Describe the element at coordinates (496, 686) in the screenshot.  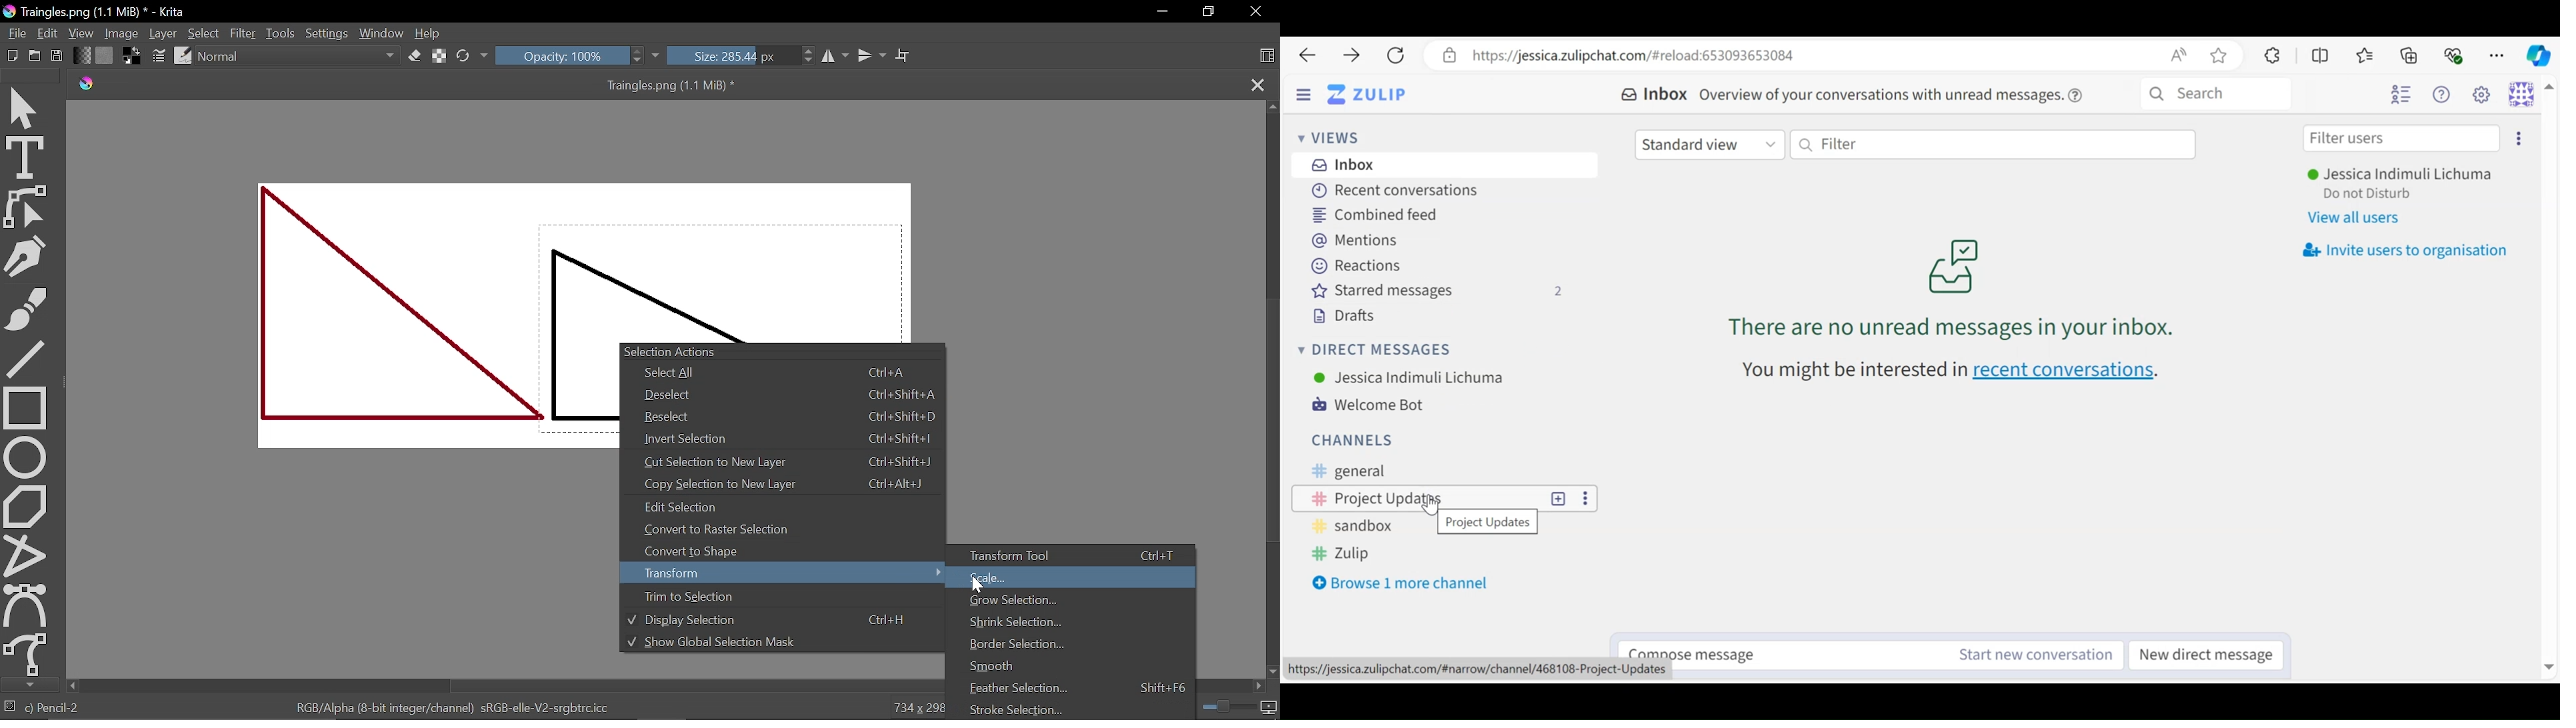
I see `Scroll bar` at that location.